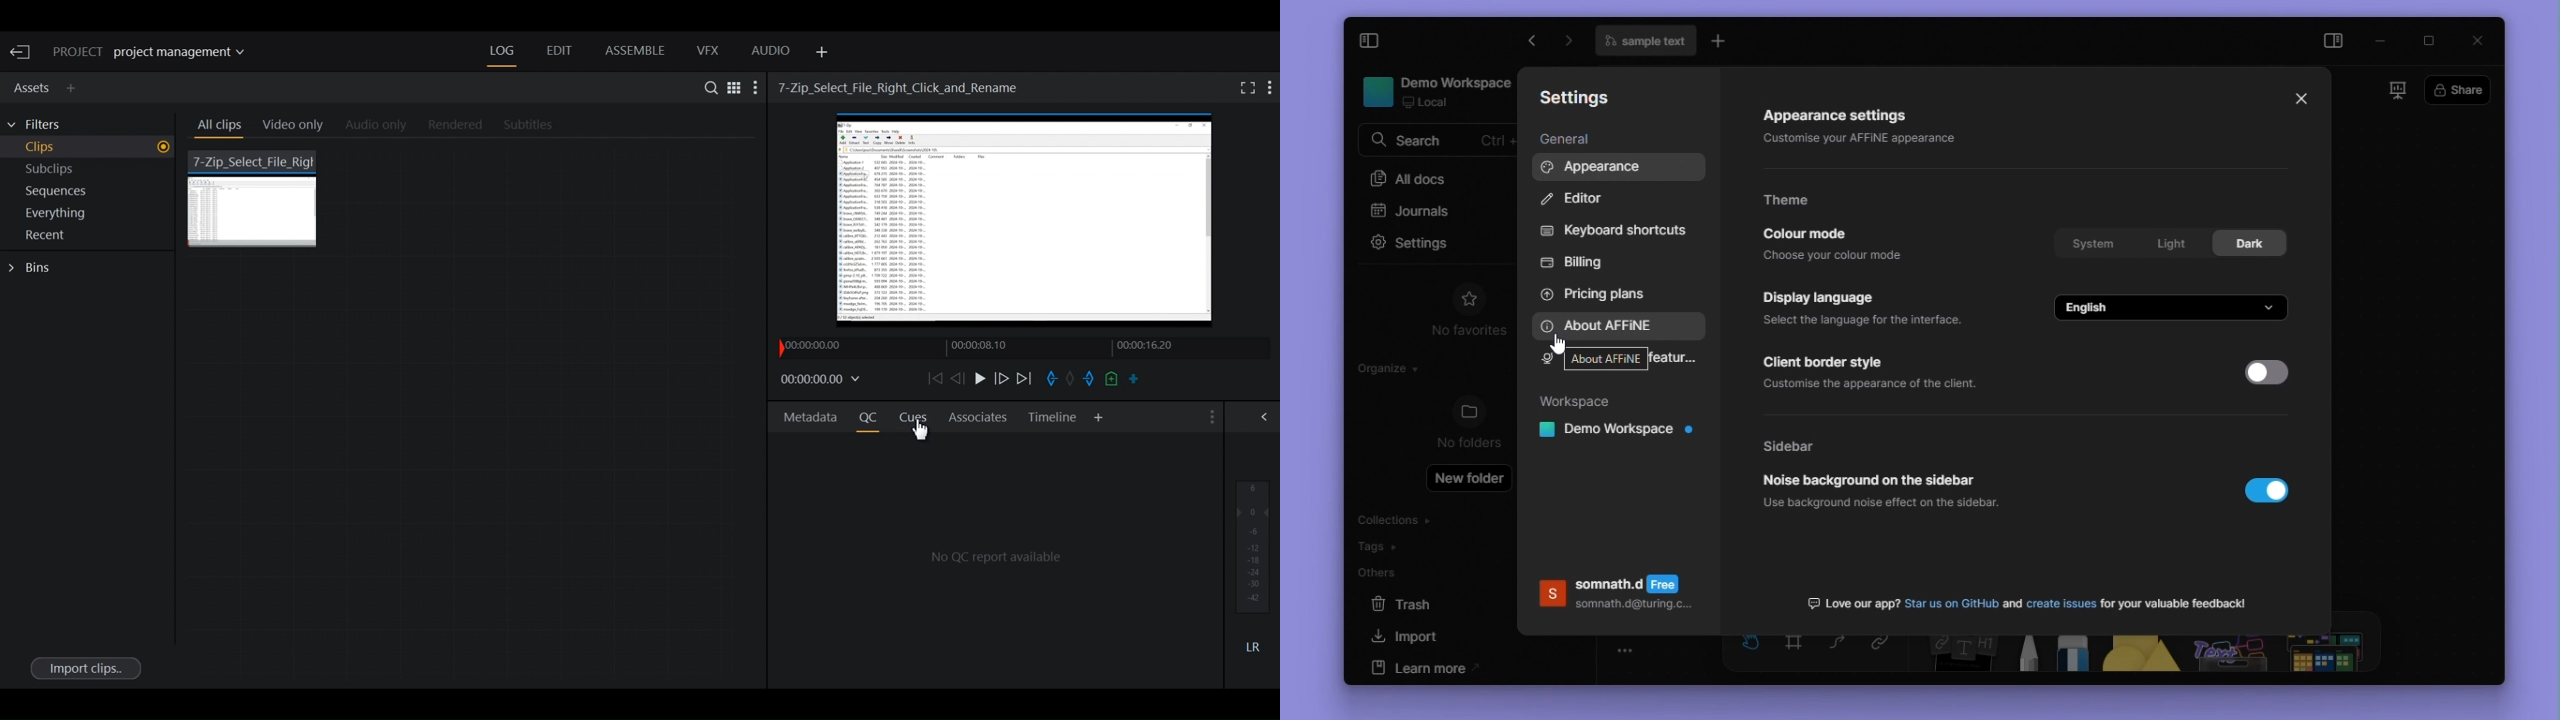 This screenshot has height=728, width=2576. Describe the element at coordinates (1025, 379) in the screenshot. I see `Play forward` at that location.